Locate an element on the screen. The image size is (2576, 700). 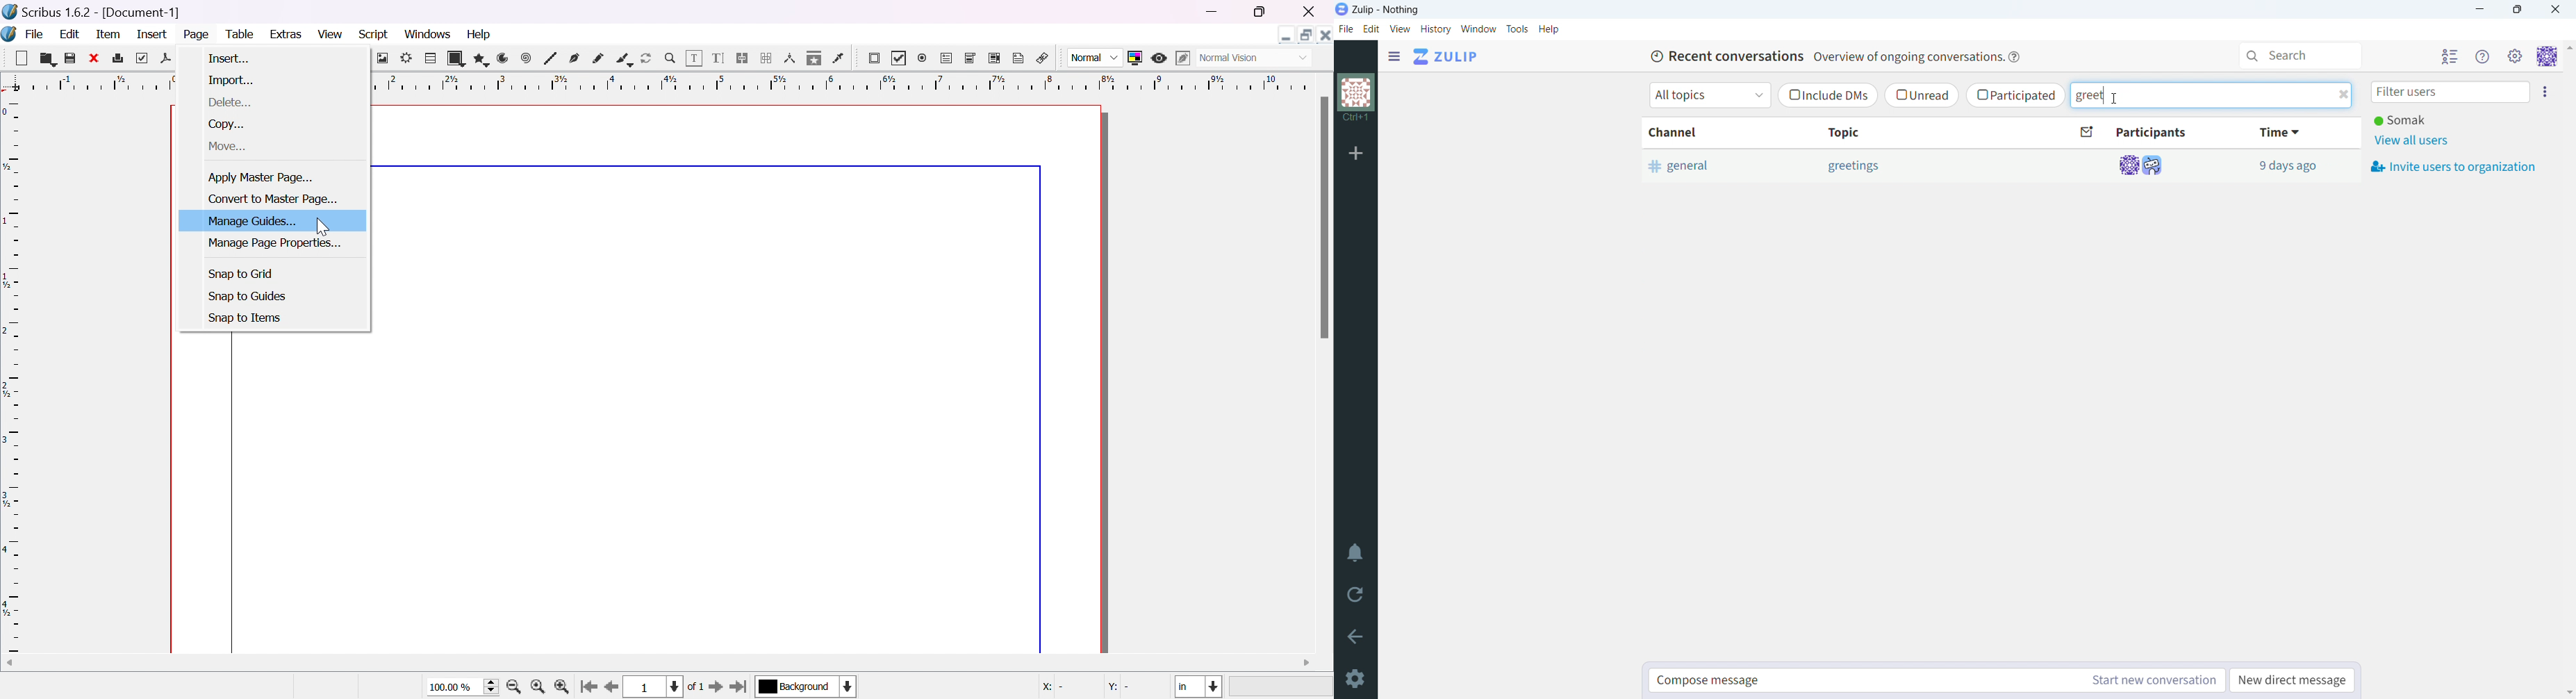
ruler is located at coordinates (850, 81).